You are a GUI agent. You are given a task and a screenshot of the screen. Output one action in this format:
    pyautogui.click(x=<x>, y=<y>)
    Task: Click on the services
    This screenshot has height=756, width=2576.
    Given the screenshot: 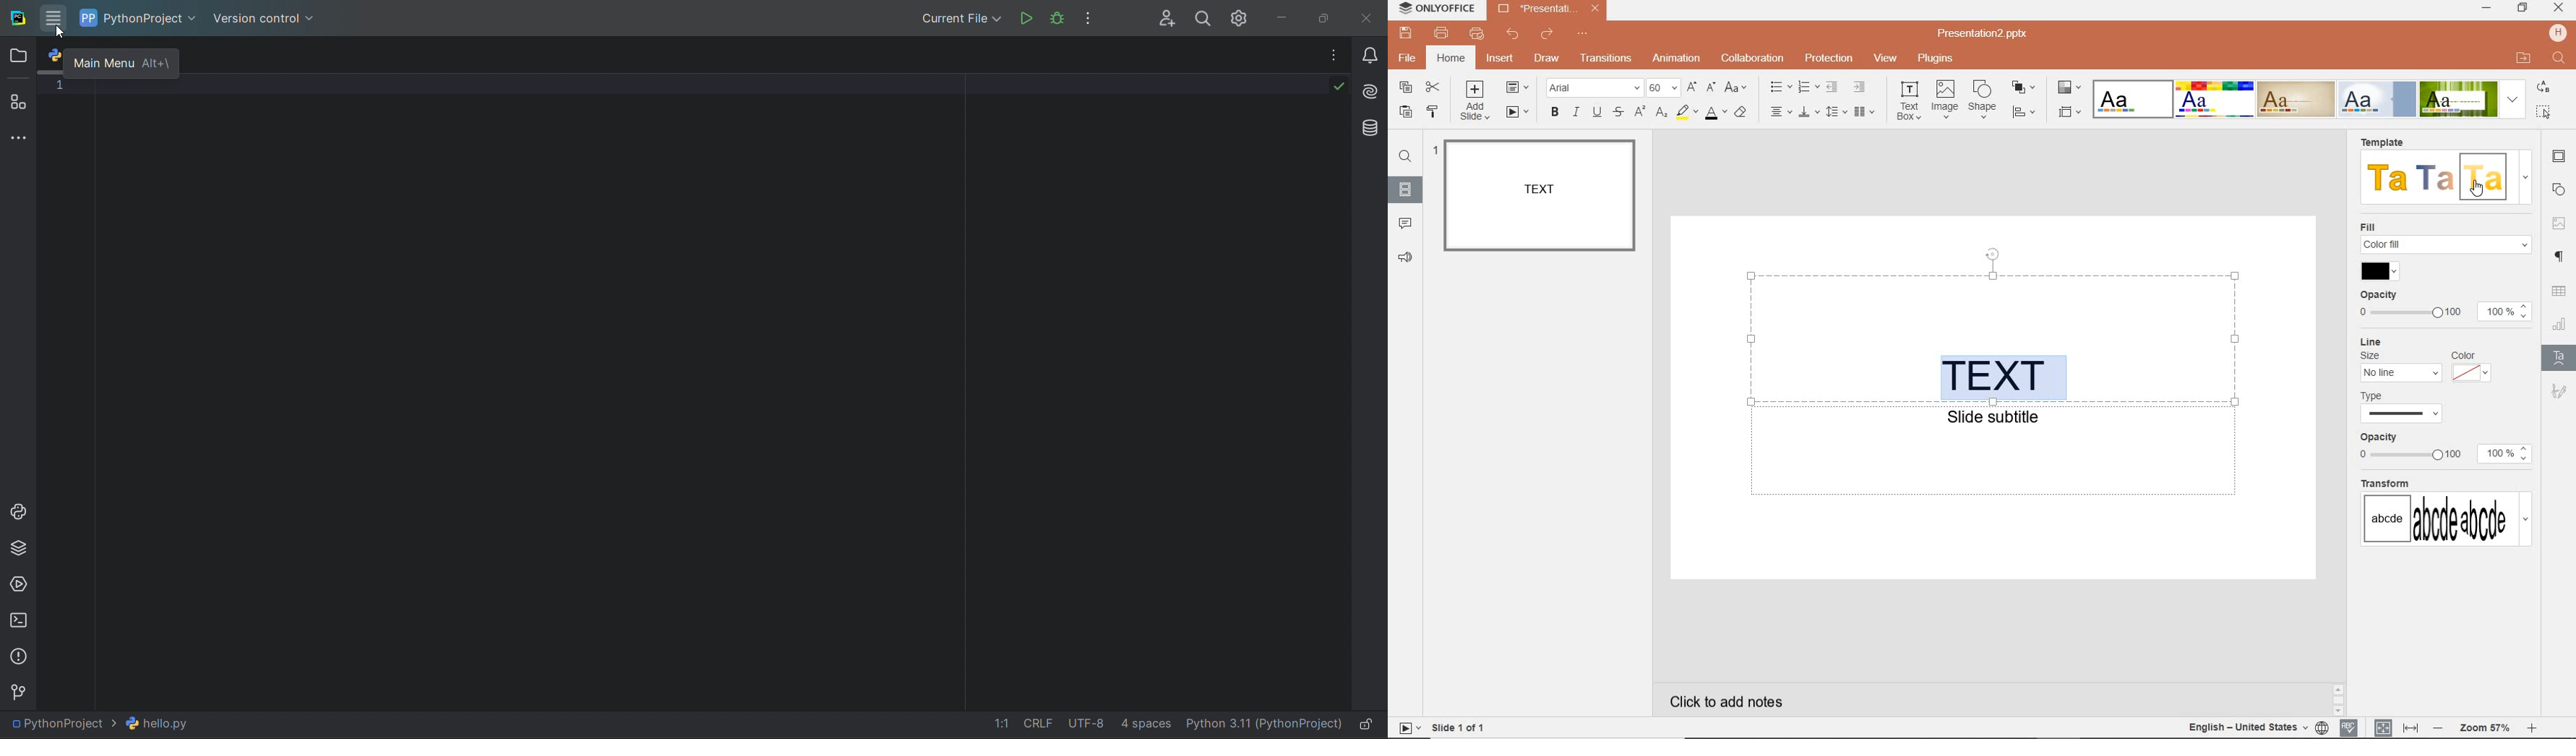 What is the action you would take?
    pyautogui.click(x=18, y=584)
    